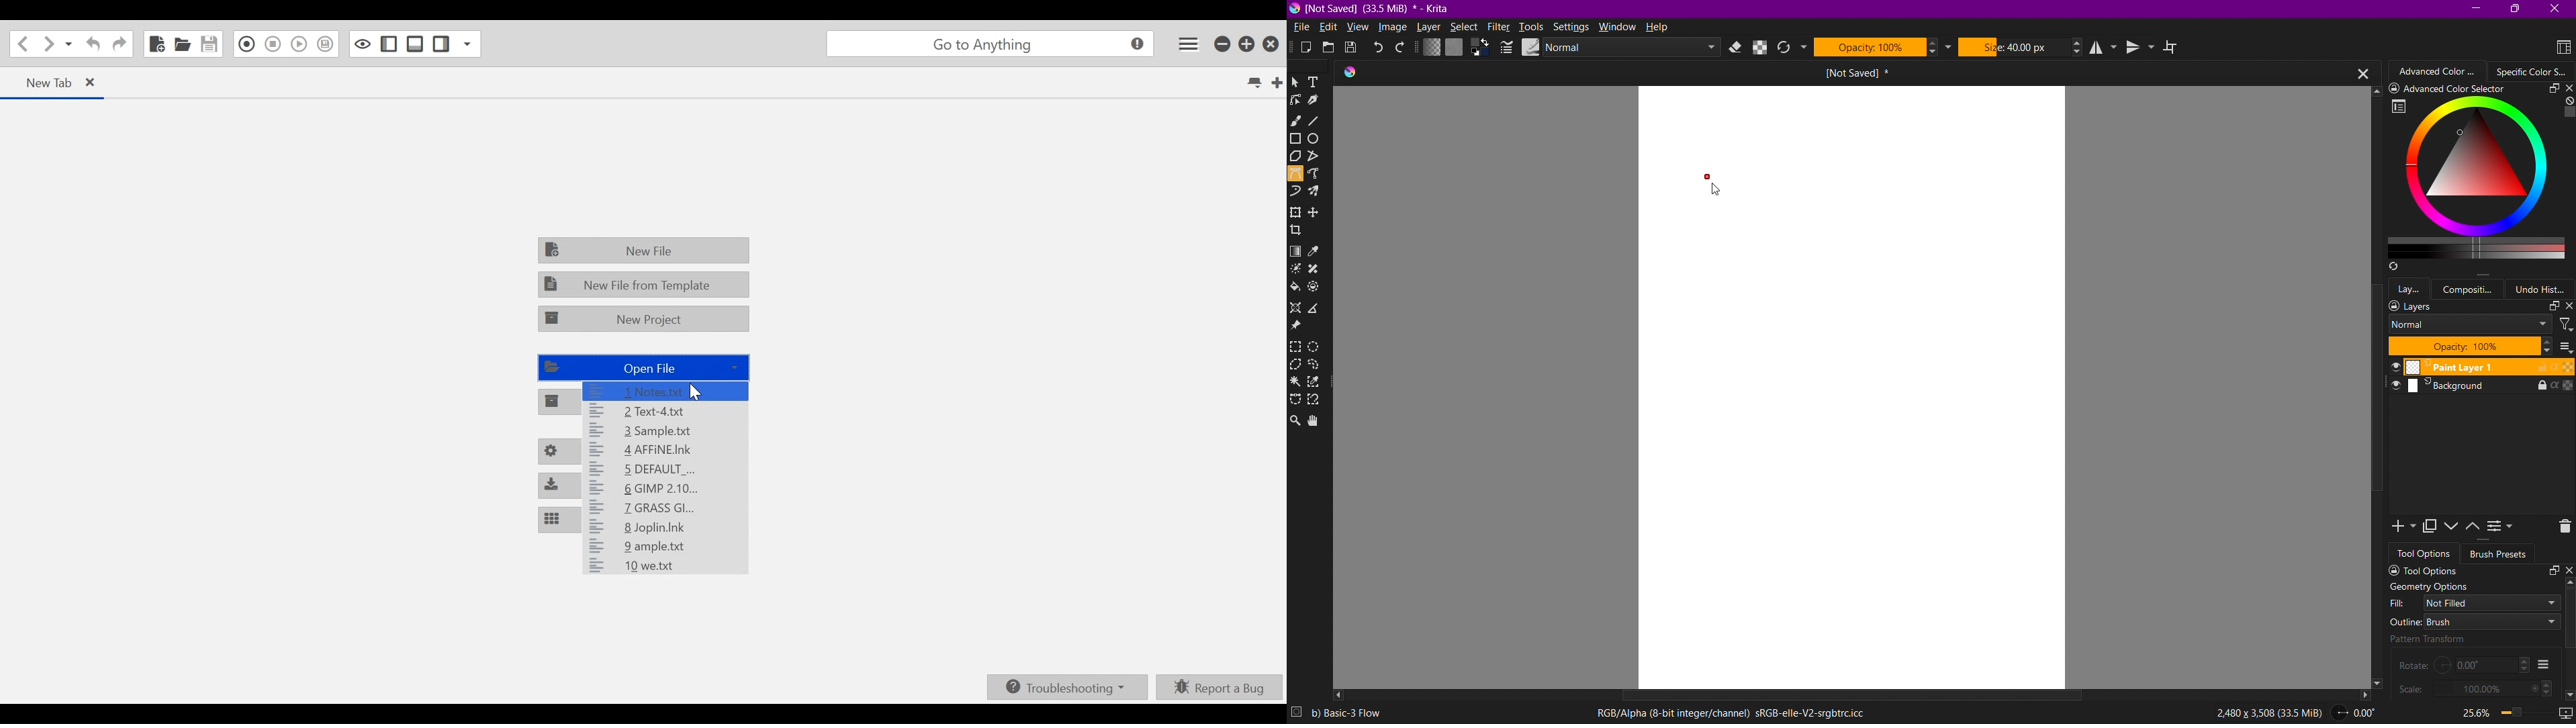  What do you see at coordinates (1319, 175) in the screenshot?
I see `Freehand Path Tool` at bounding box center [1319, 175].